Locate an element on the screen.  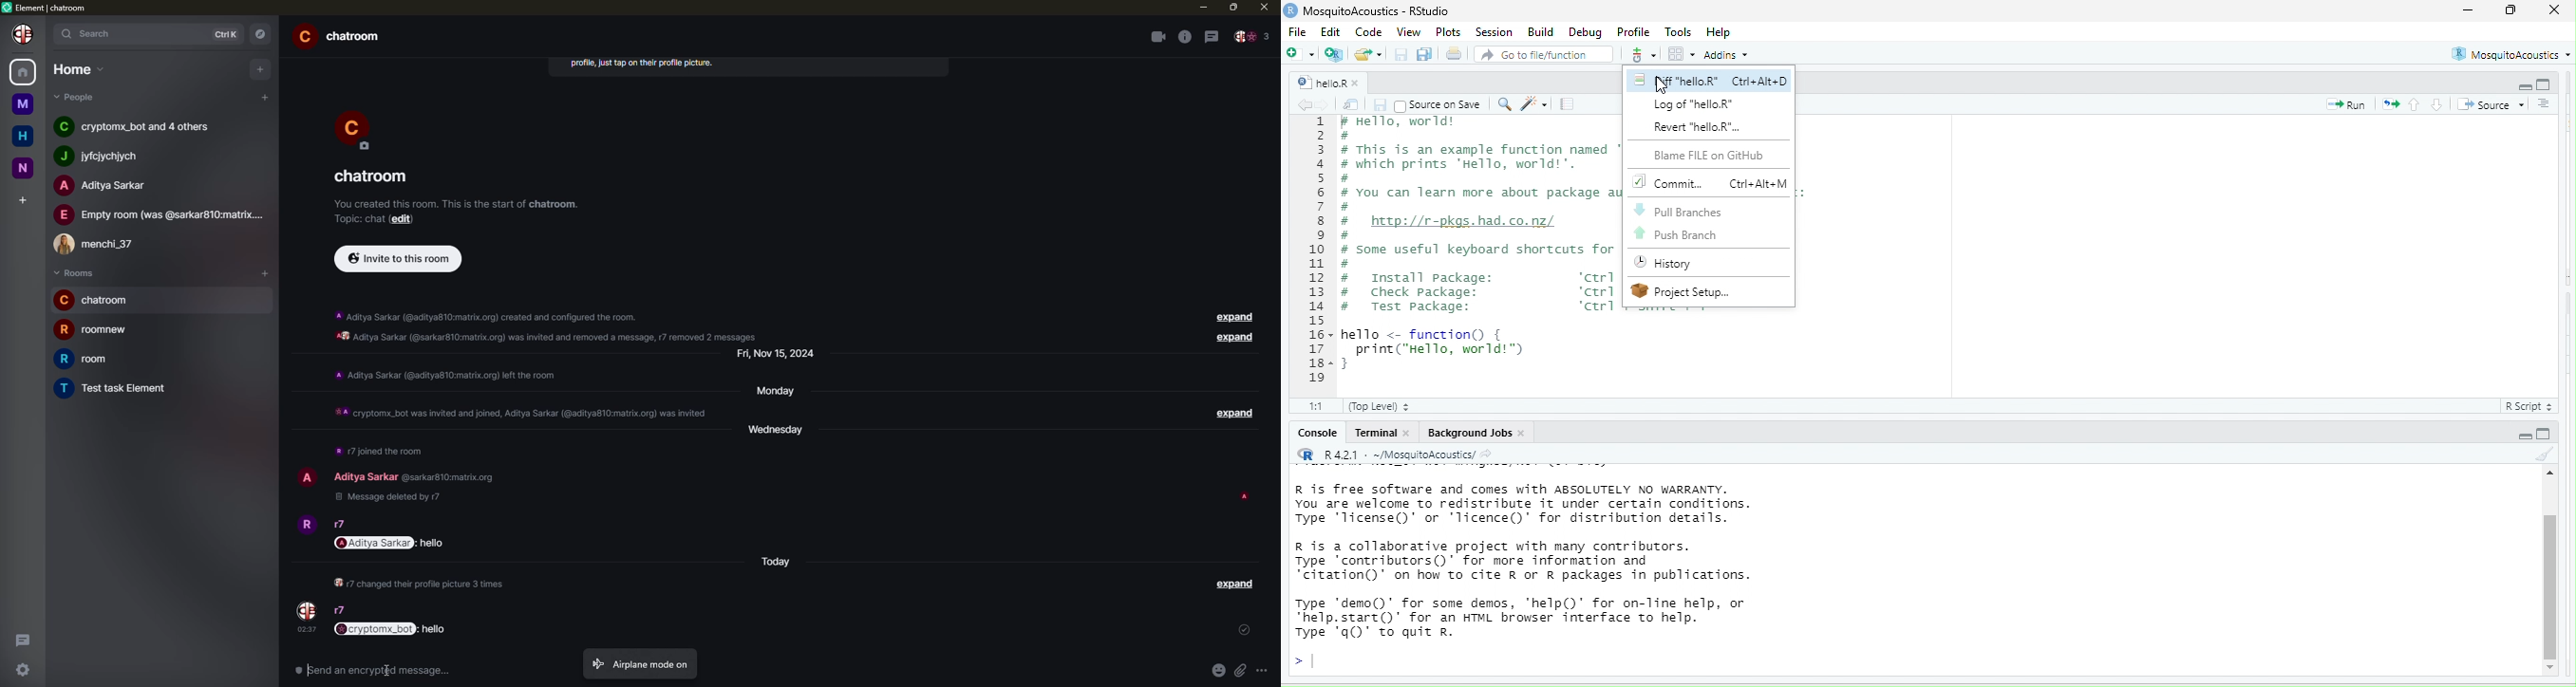
Code is located at coordinates (1365, 33).